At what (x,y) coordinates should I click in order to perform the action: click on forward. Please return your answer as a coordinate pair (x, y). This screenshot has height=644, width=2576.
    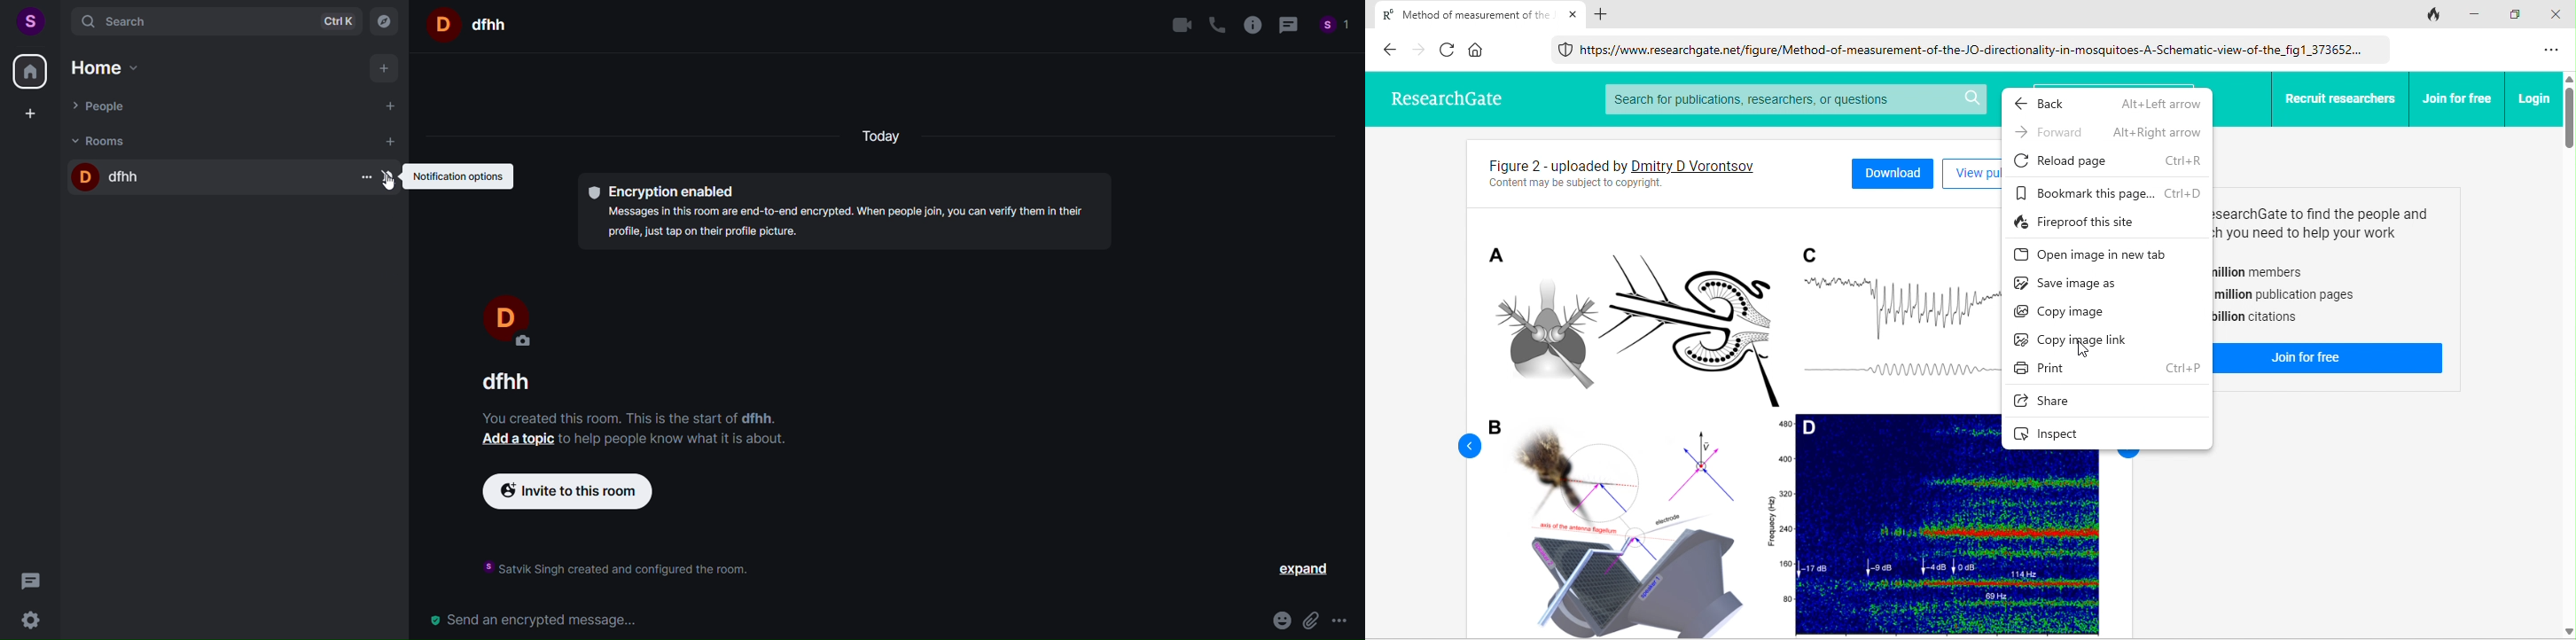
    Looking at the image, I should click on (1420, 50).